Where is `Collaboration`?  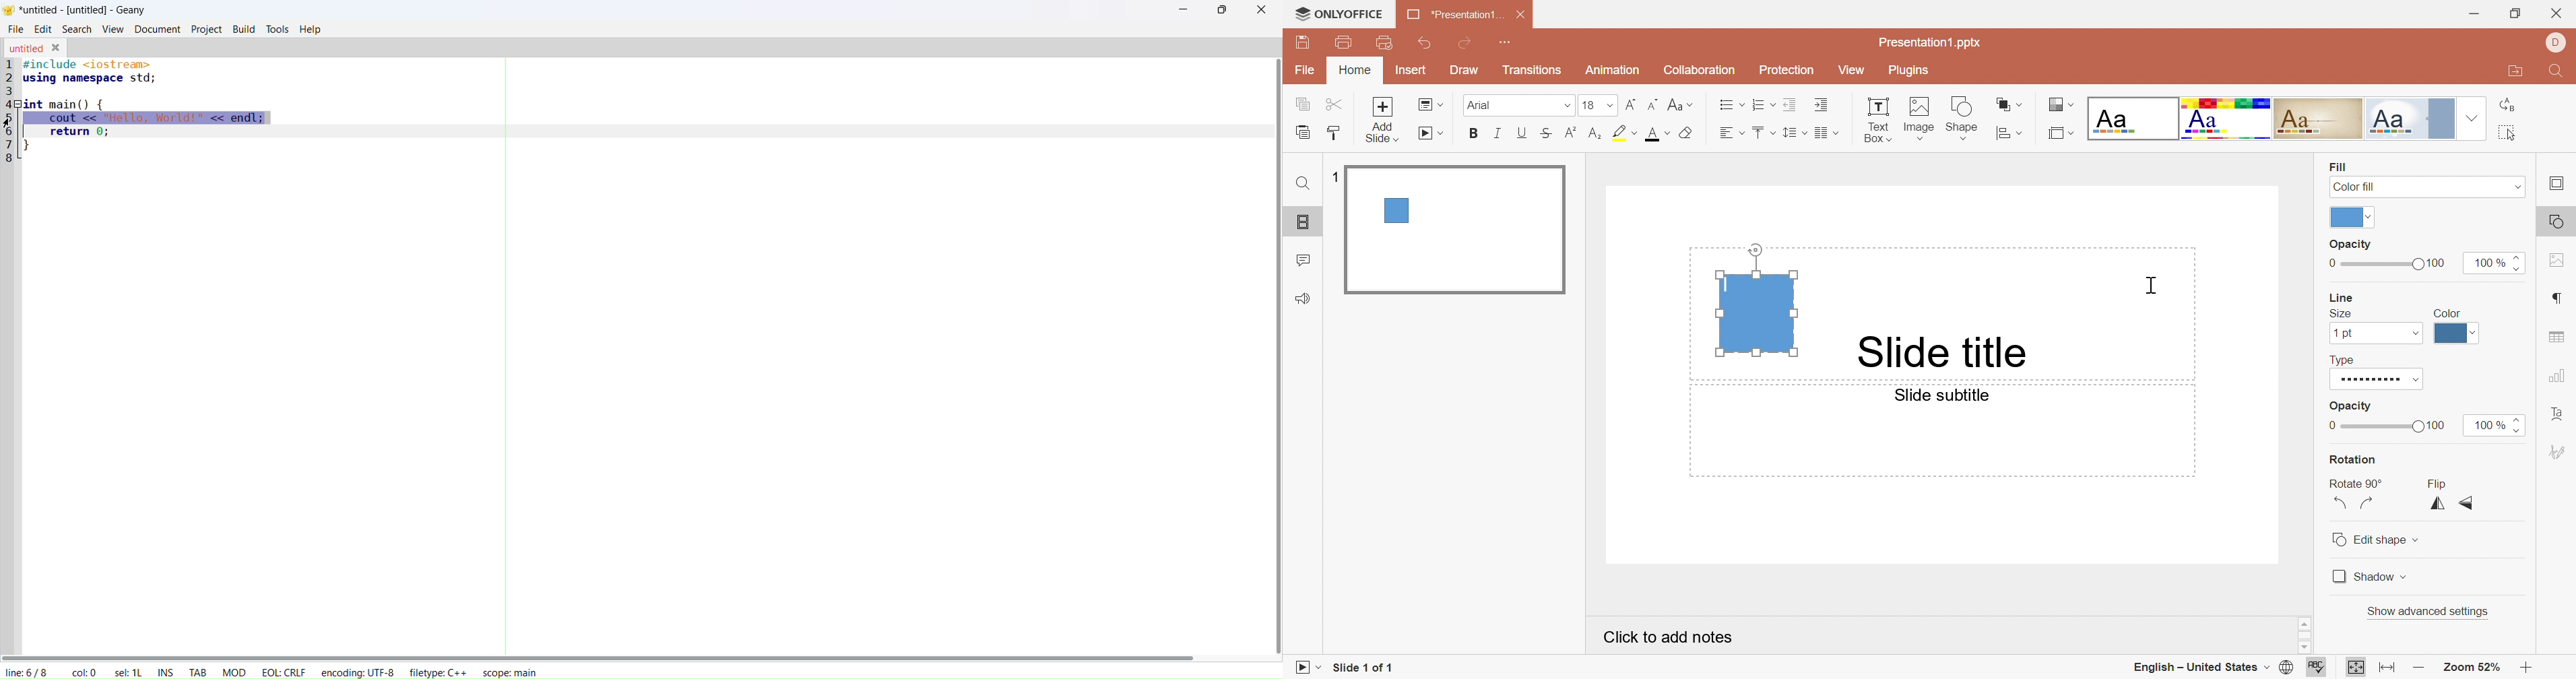 Collaboration is located at coordinates (1700, 71).